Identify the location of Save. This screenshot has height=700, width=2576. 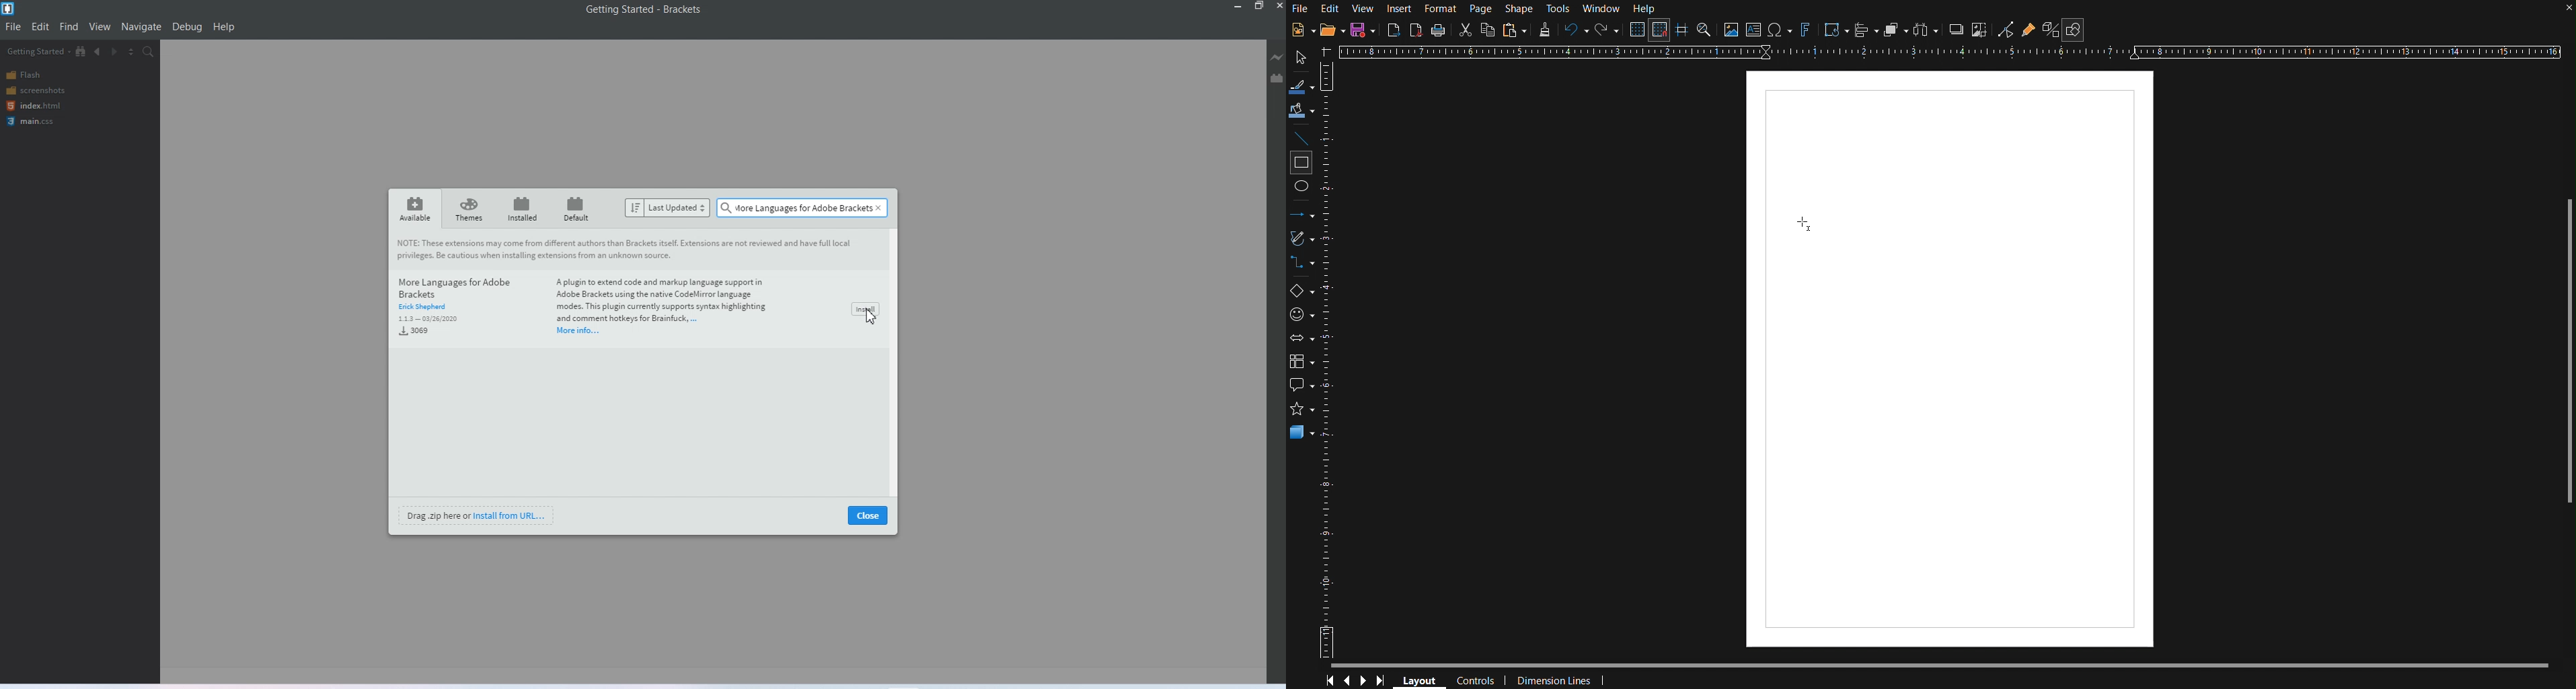
(1363, 30).